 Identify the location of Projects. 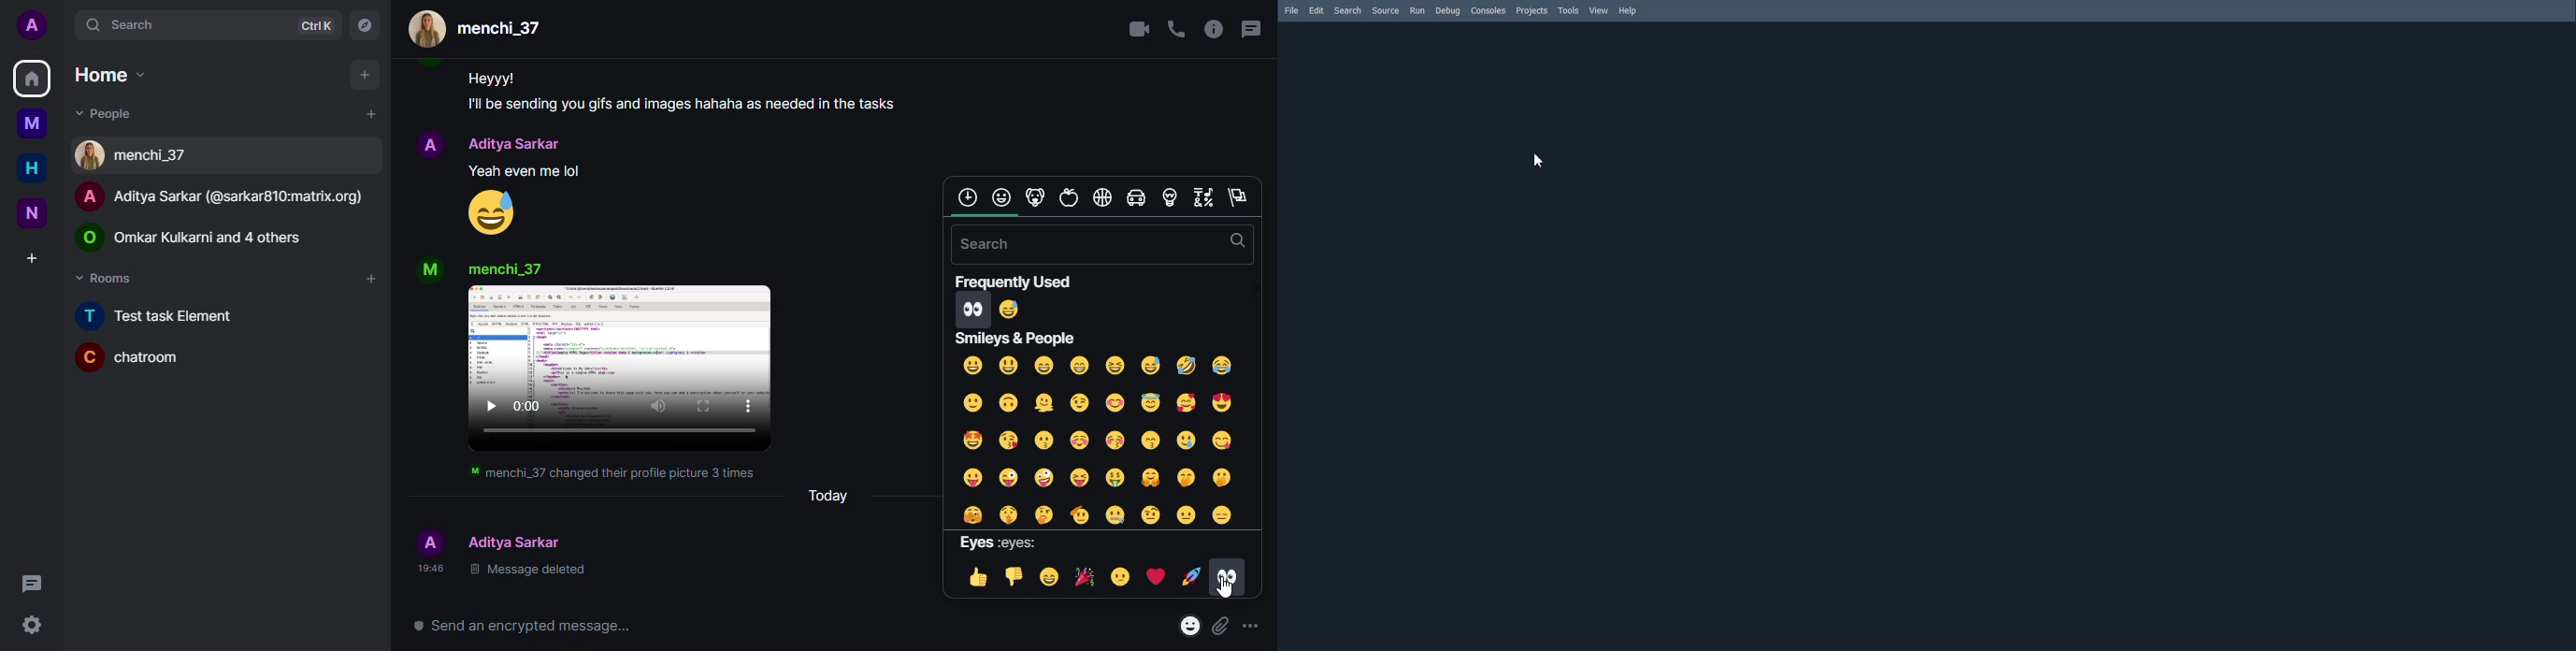
(1531, 11).